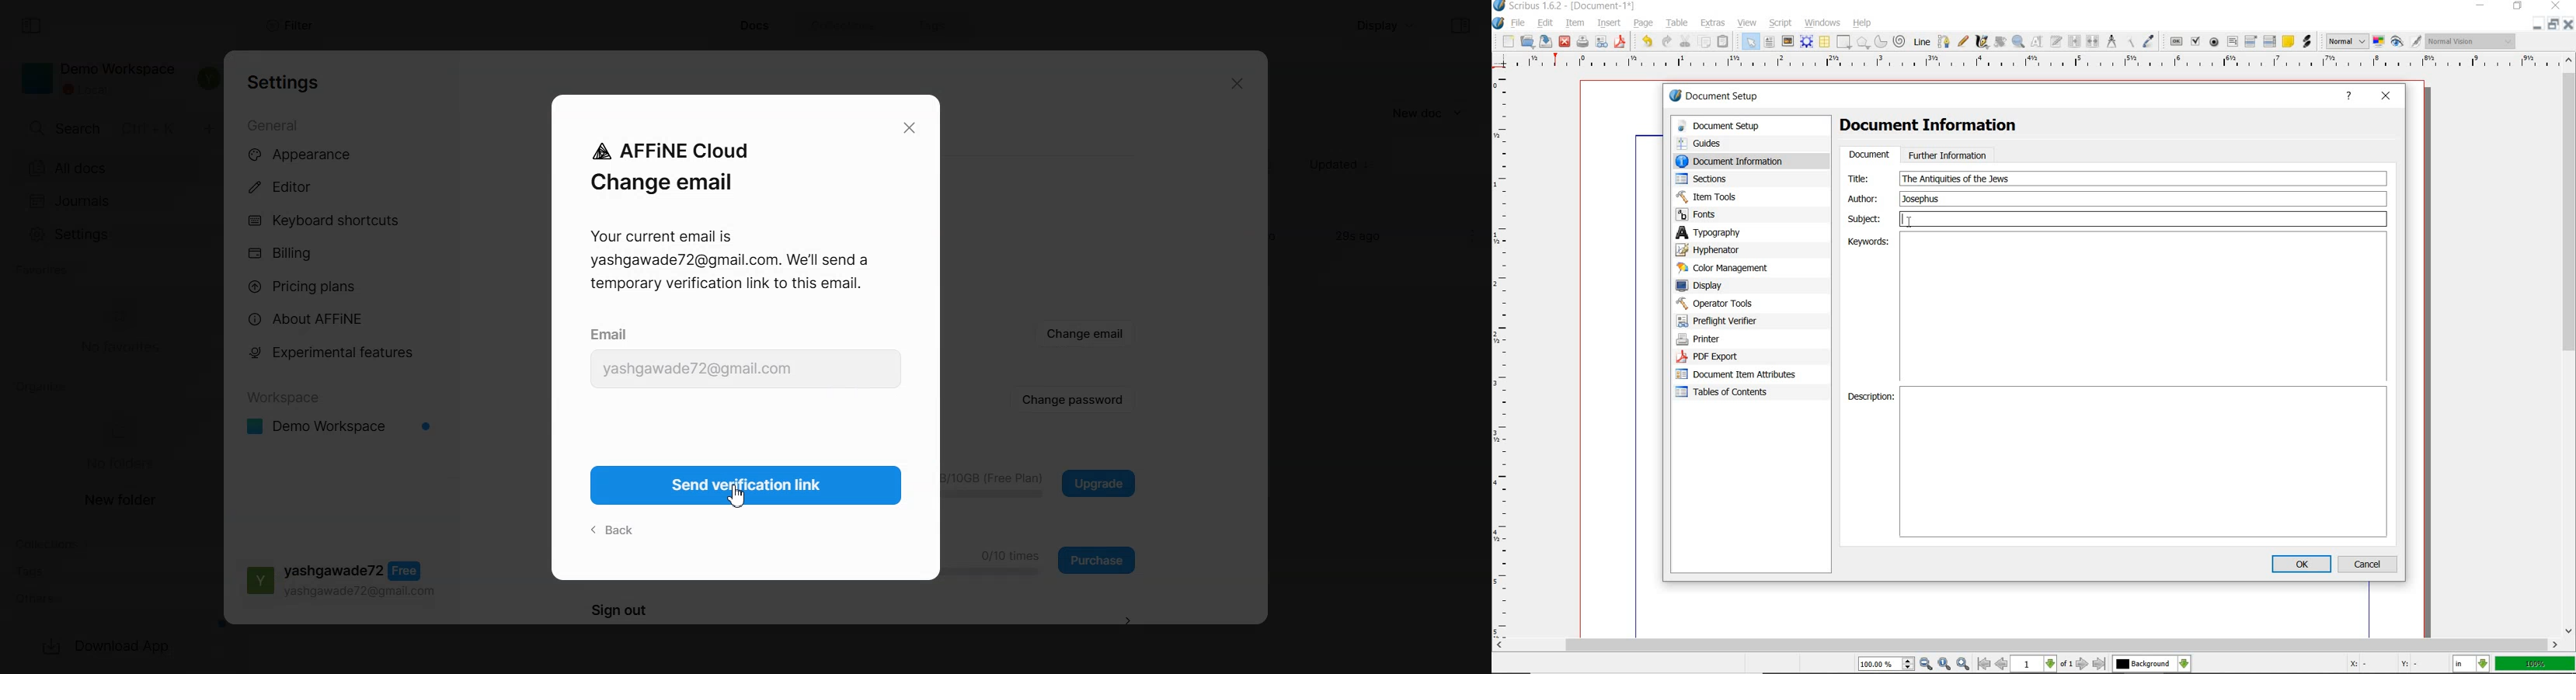 The image size is (2576, 700). What do you see at coordinates (339, 426) in the screenshot?
I see `Demo Workspace` at bounding box center [339, 426].